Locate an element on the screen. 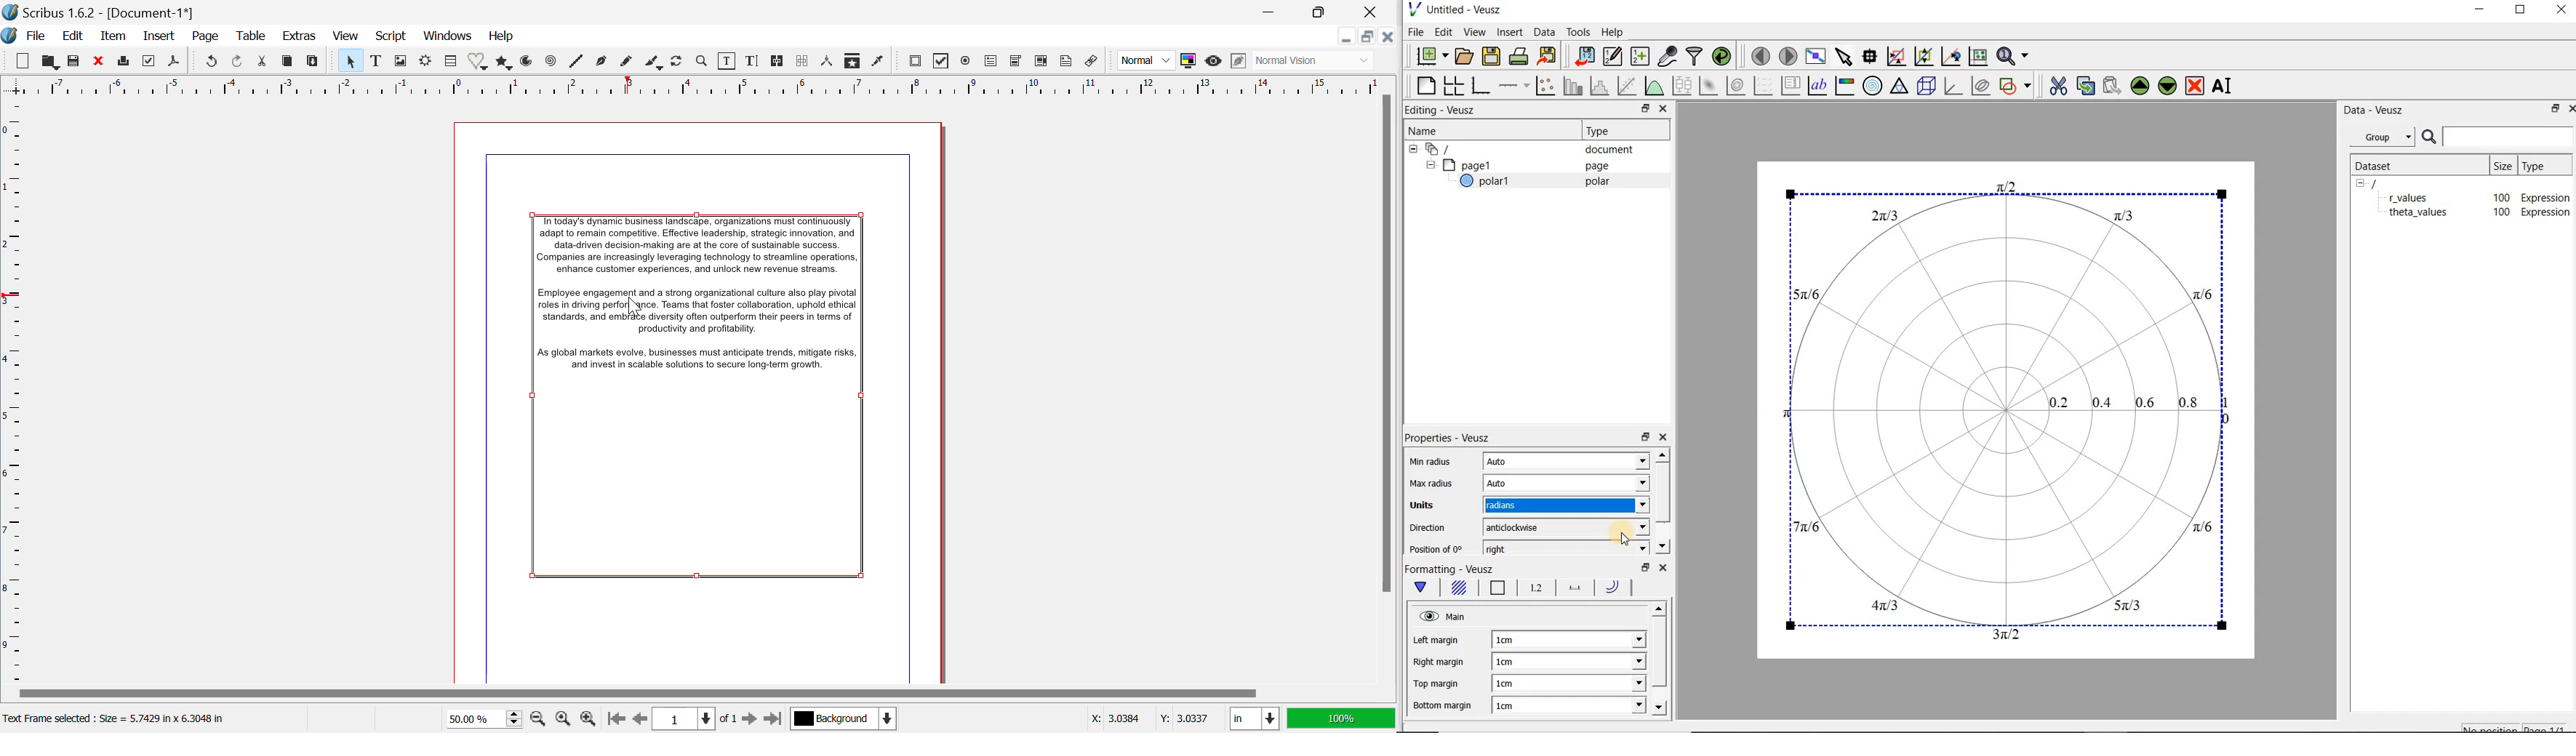 This screenshot has width=2576, height=756. Zoom 50% is located at coordinates (483, 717).